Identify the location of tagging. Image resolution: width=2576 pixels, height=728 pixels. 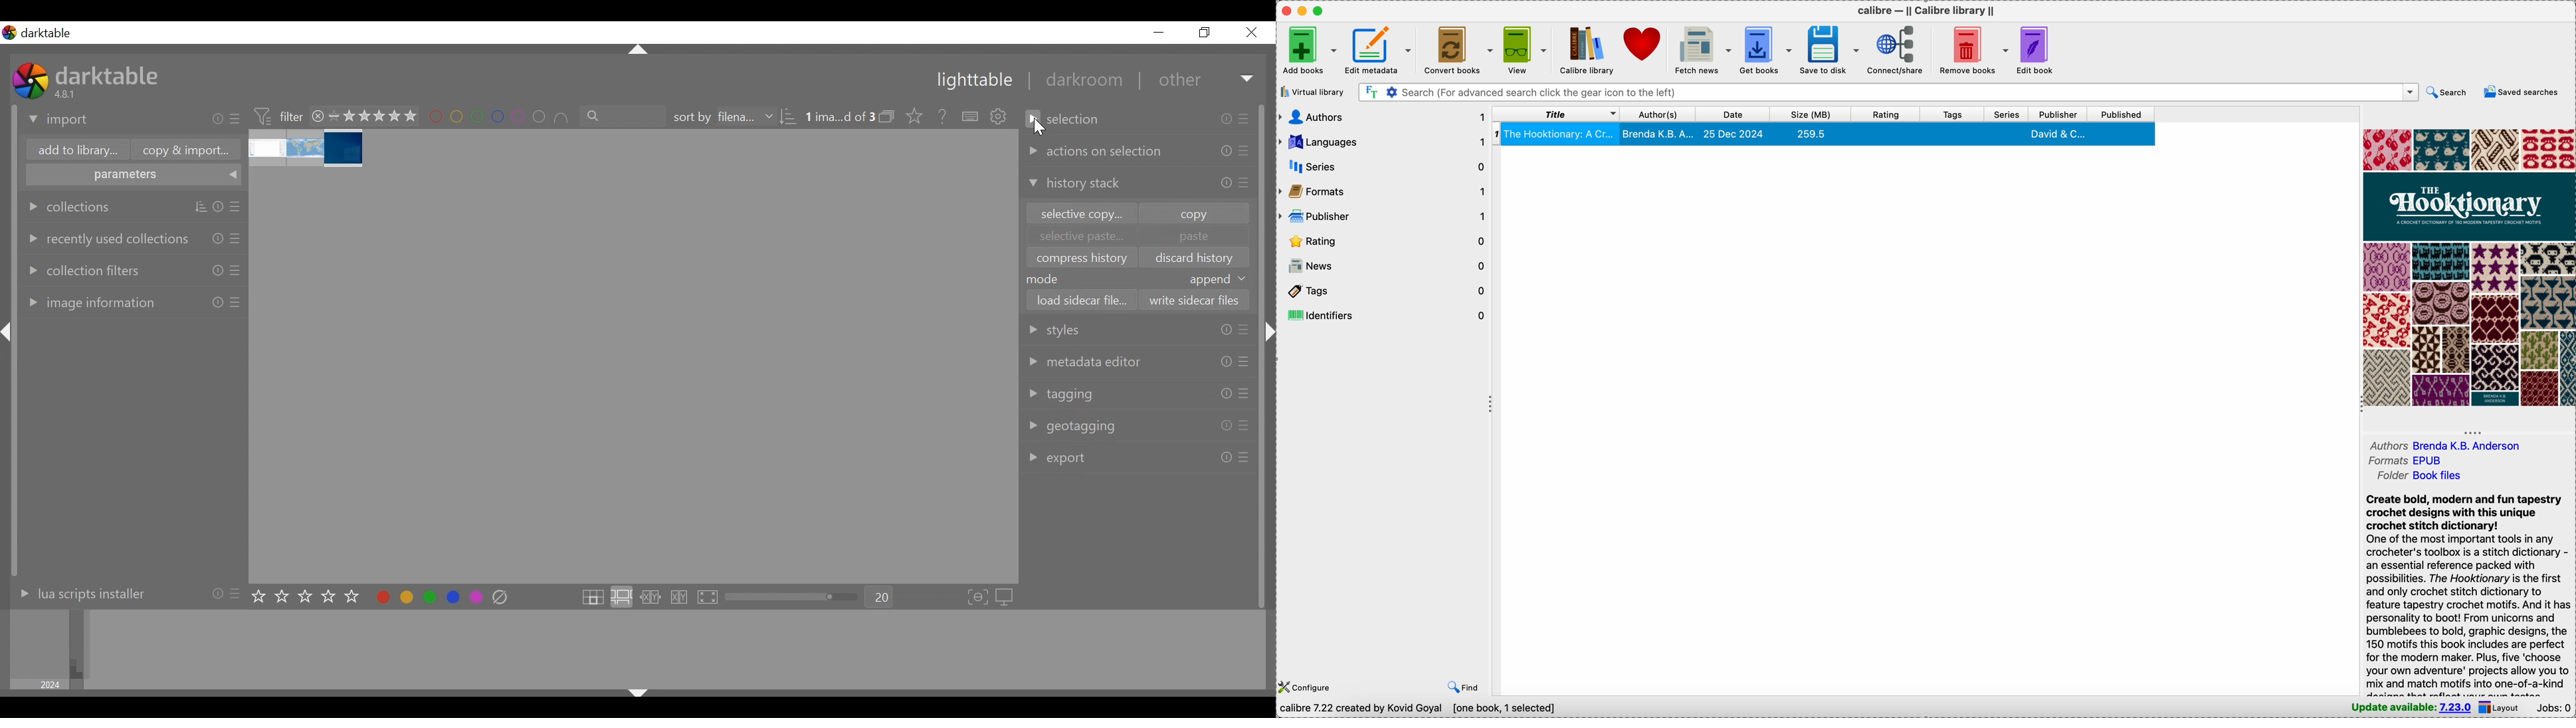
(1061, 396).